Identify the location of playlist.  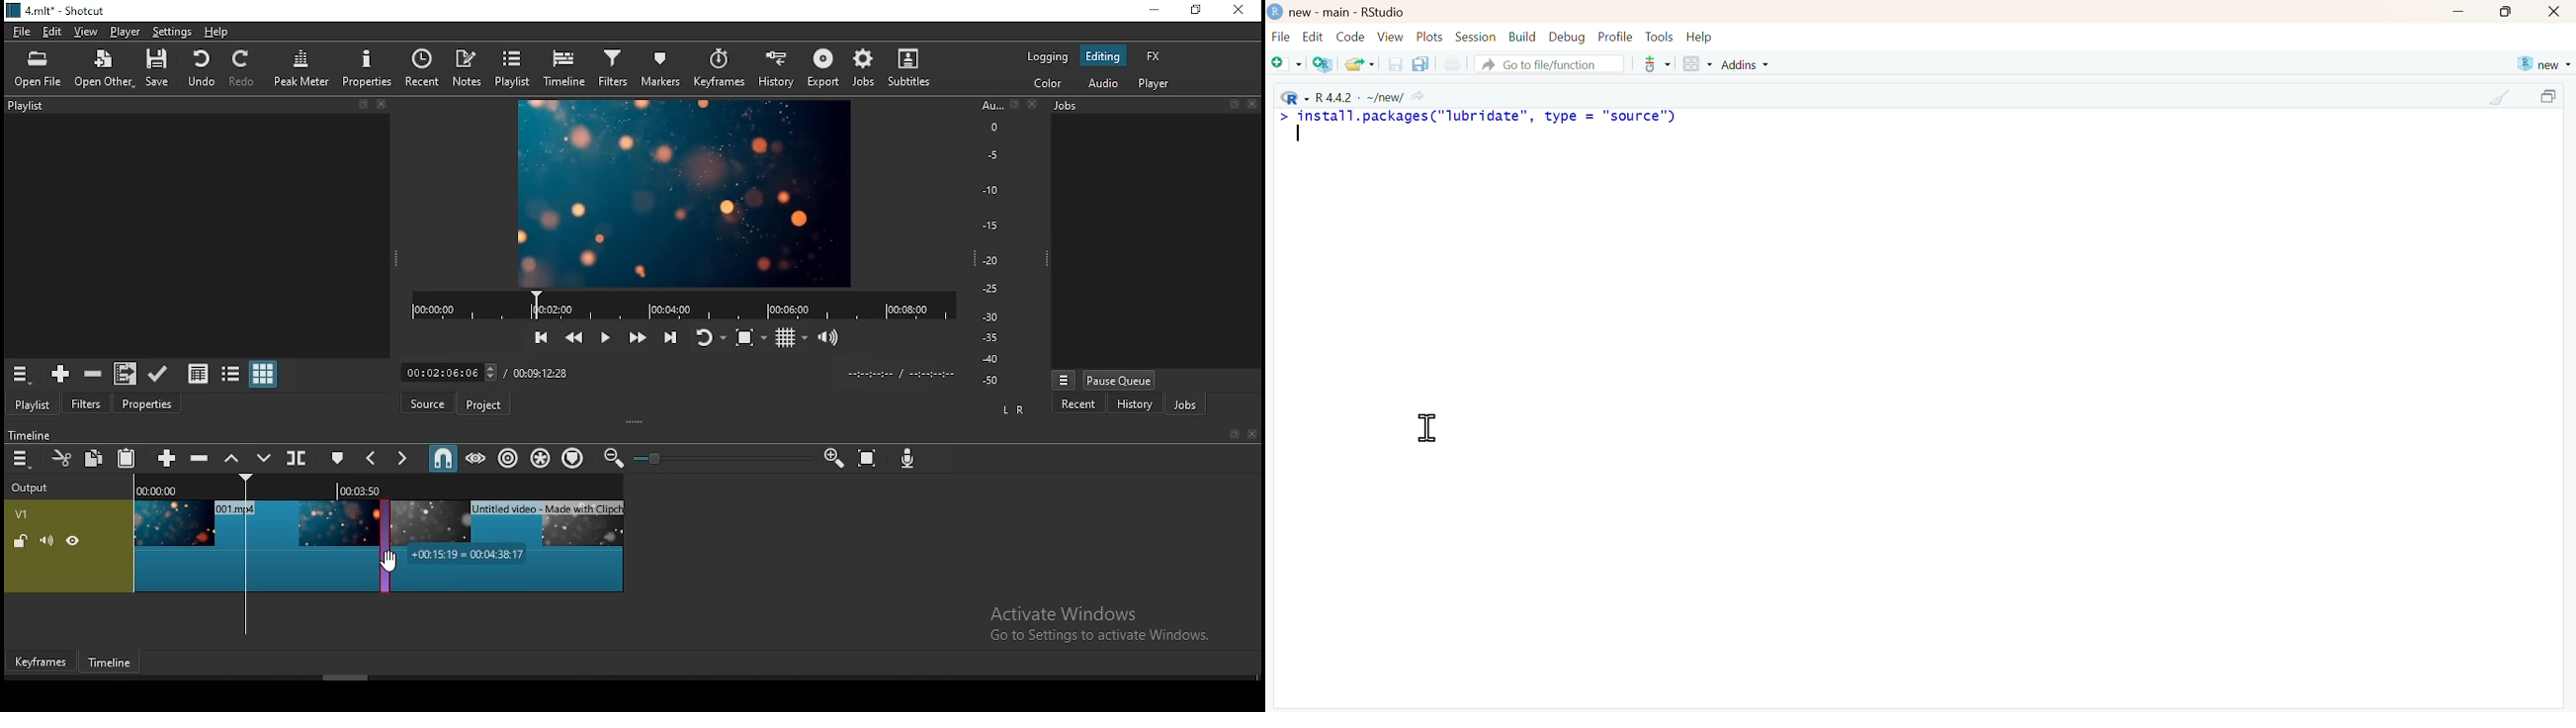
(194, 108).